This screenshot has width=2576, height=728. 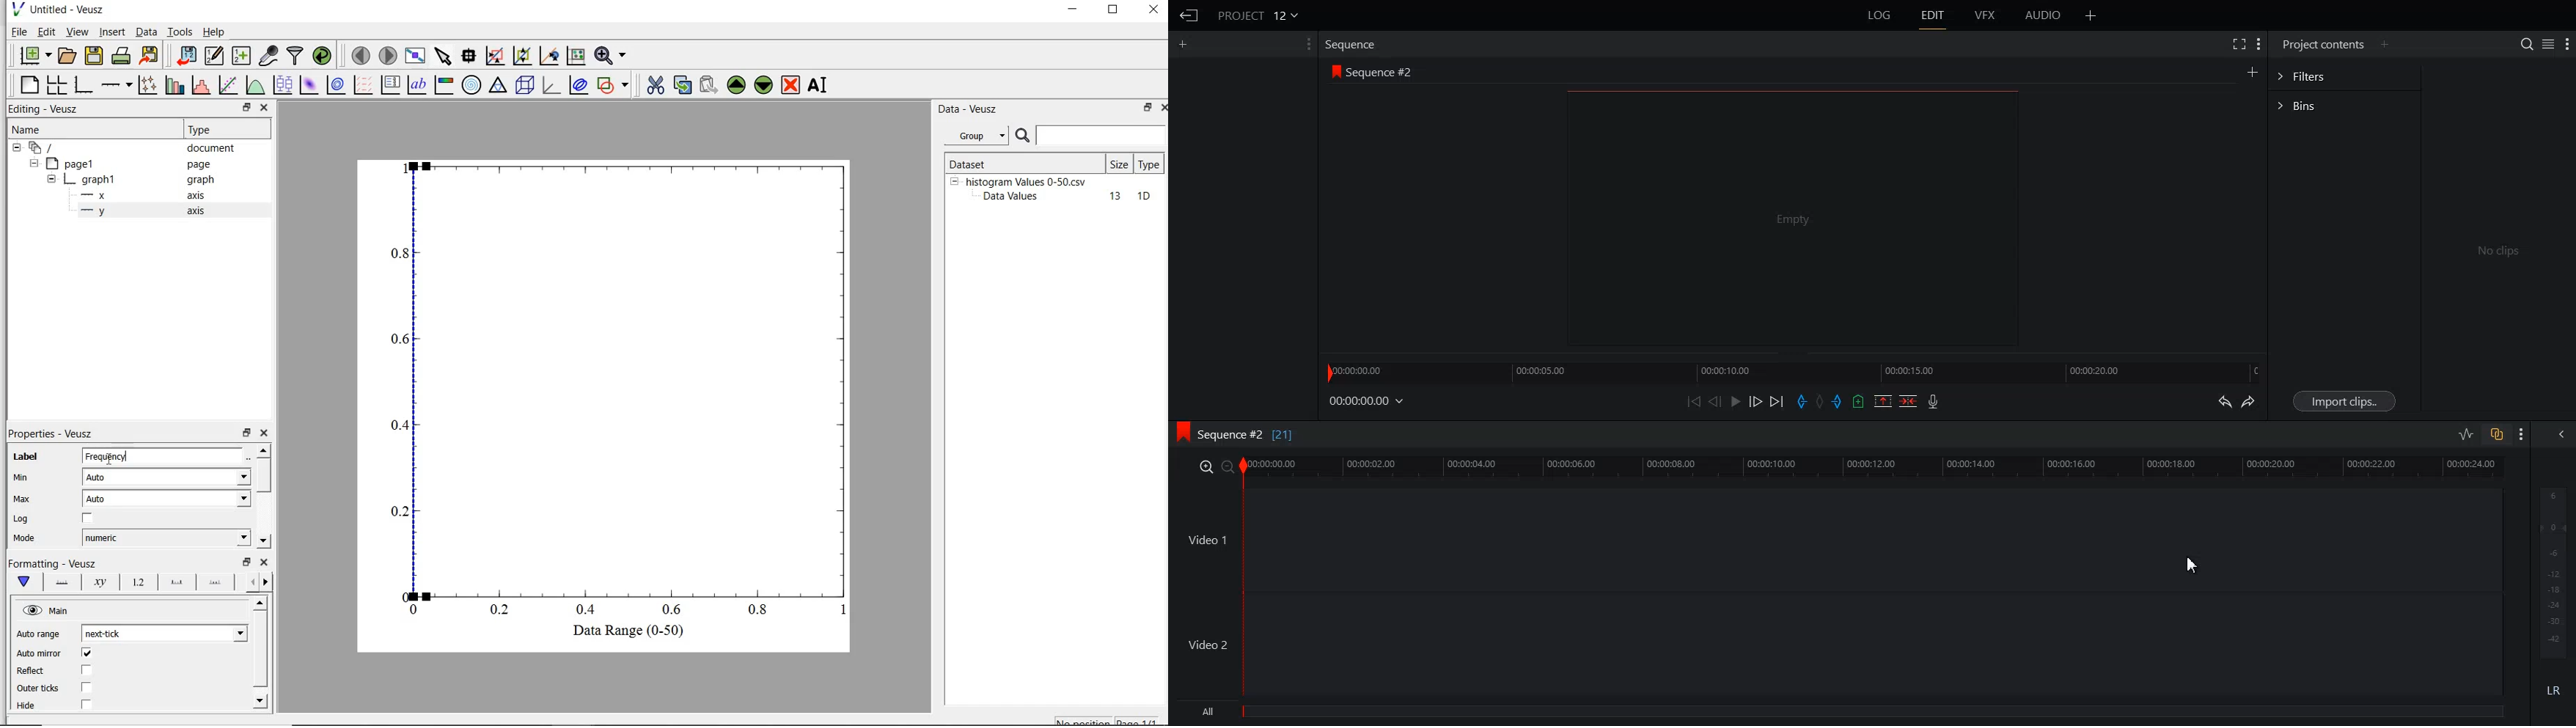 What do you see at coordinates (1802, 402) in the screenshot?
I see `Add in mark in the current video` at bounding box center [1802, 402].